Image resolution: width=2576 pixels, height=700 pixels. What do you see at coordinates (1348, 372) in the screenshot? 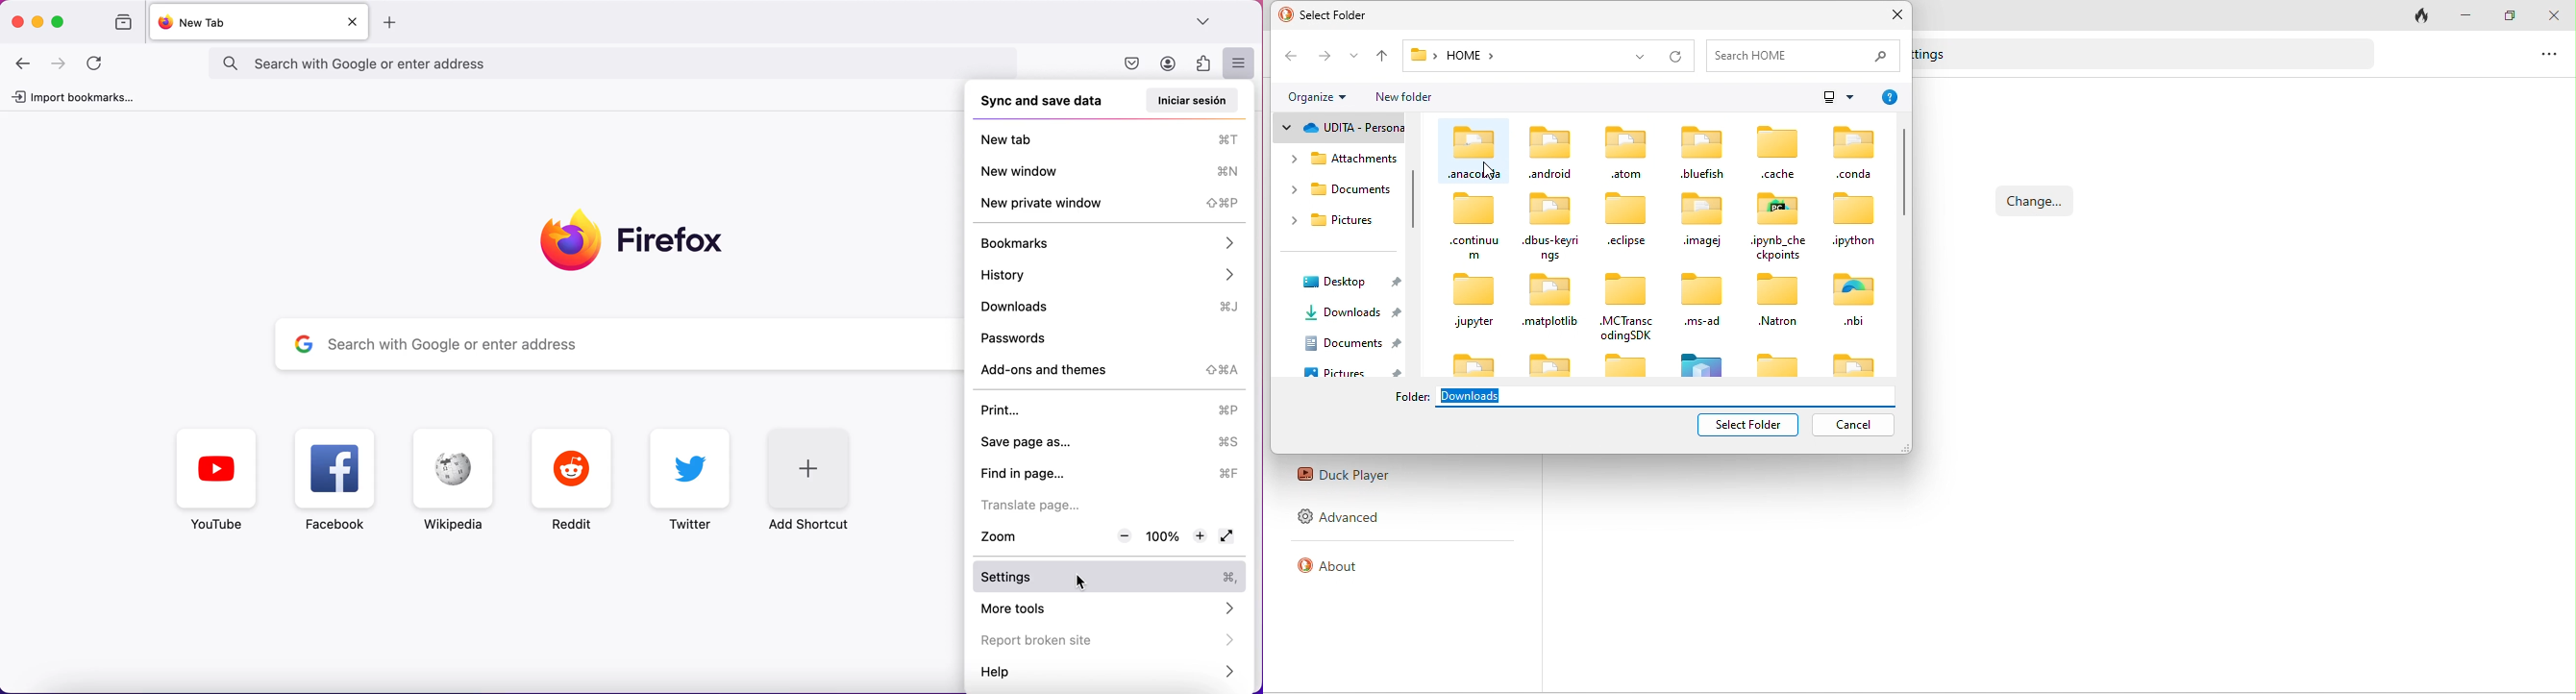
I see `pictures` at bounding box center [1348, 372].